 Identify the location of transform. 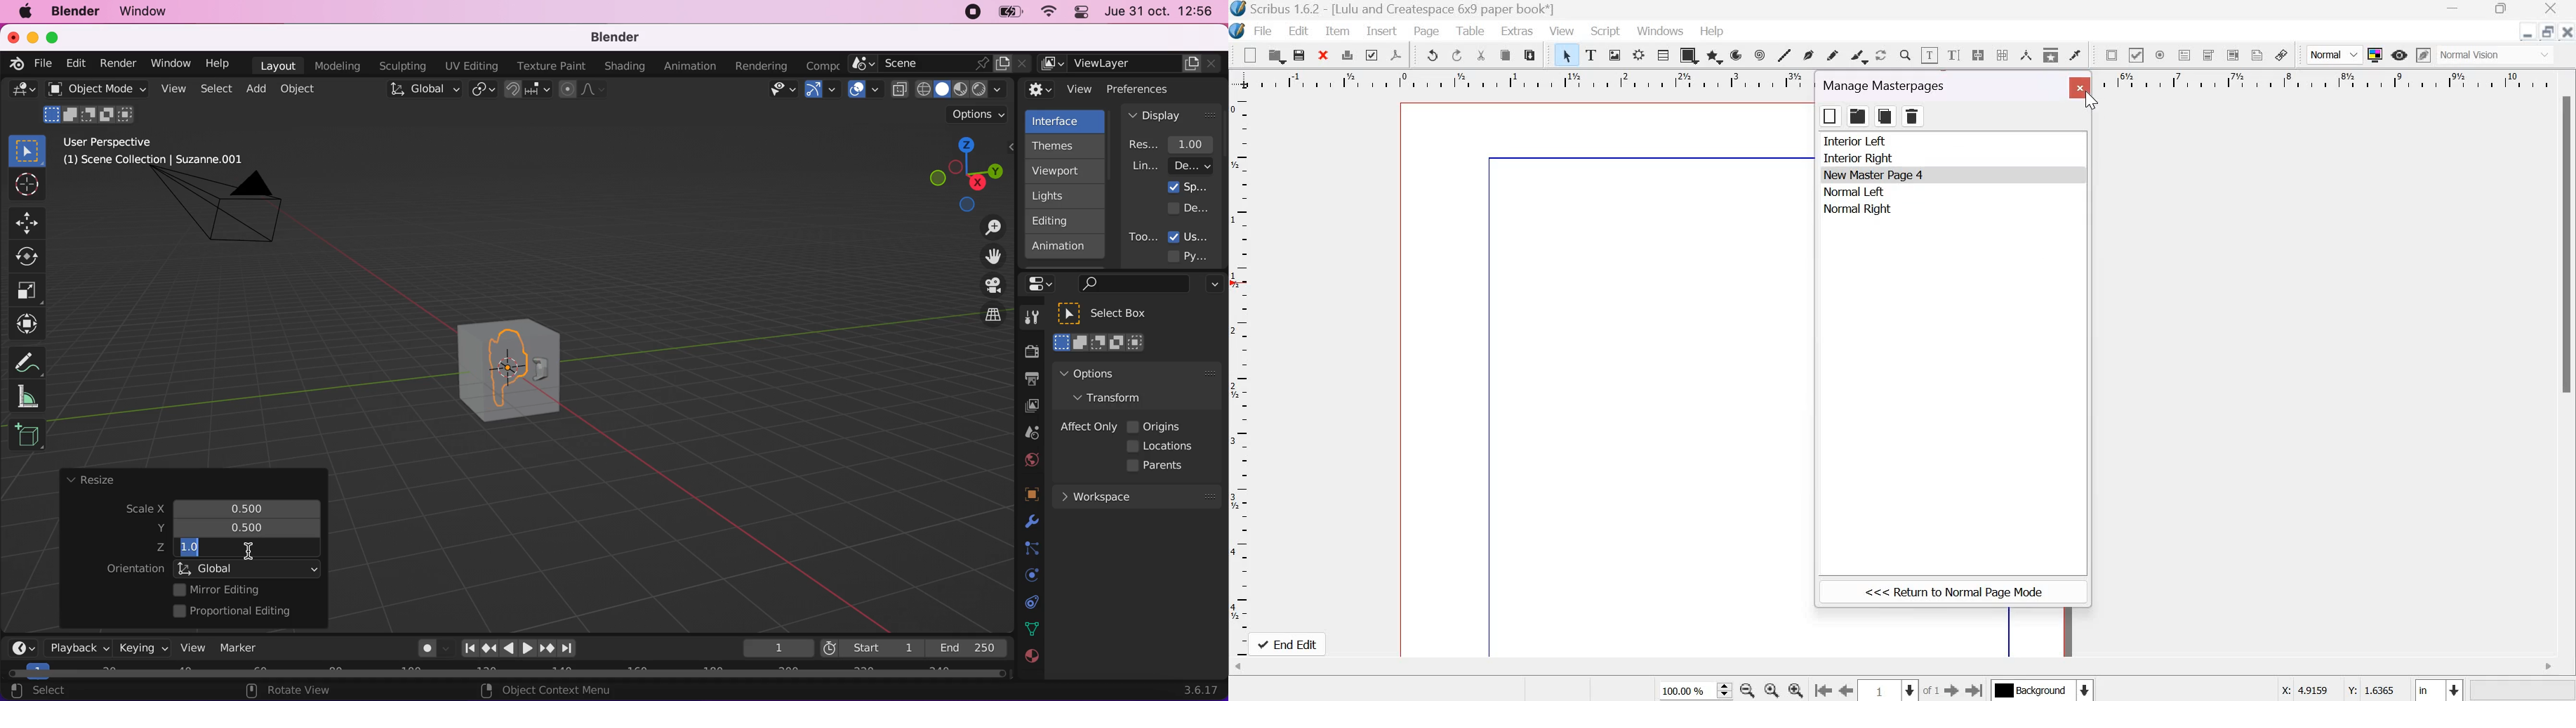
(30, 324).